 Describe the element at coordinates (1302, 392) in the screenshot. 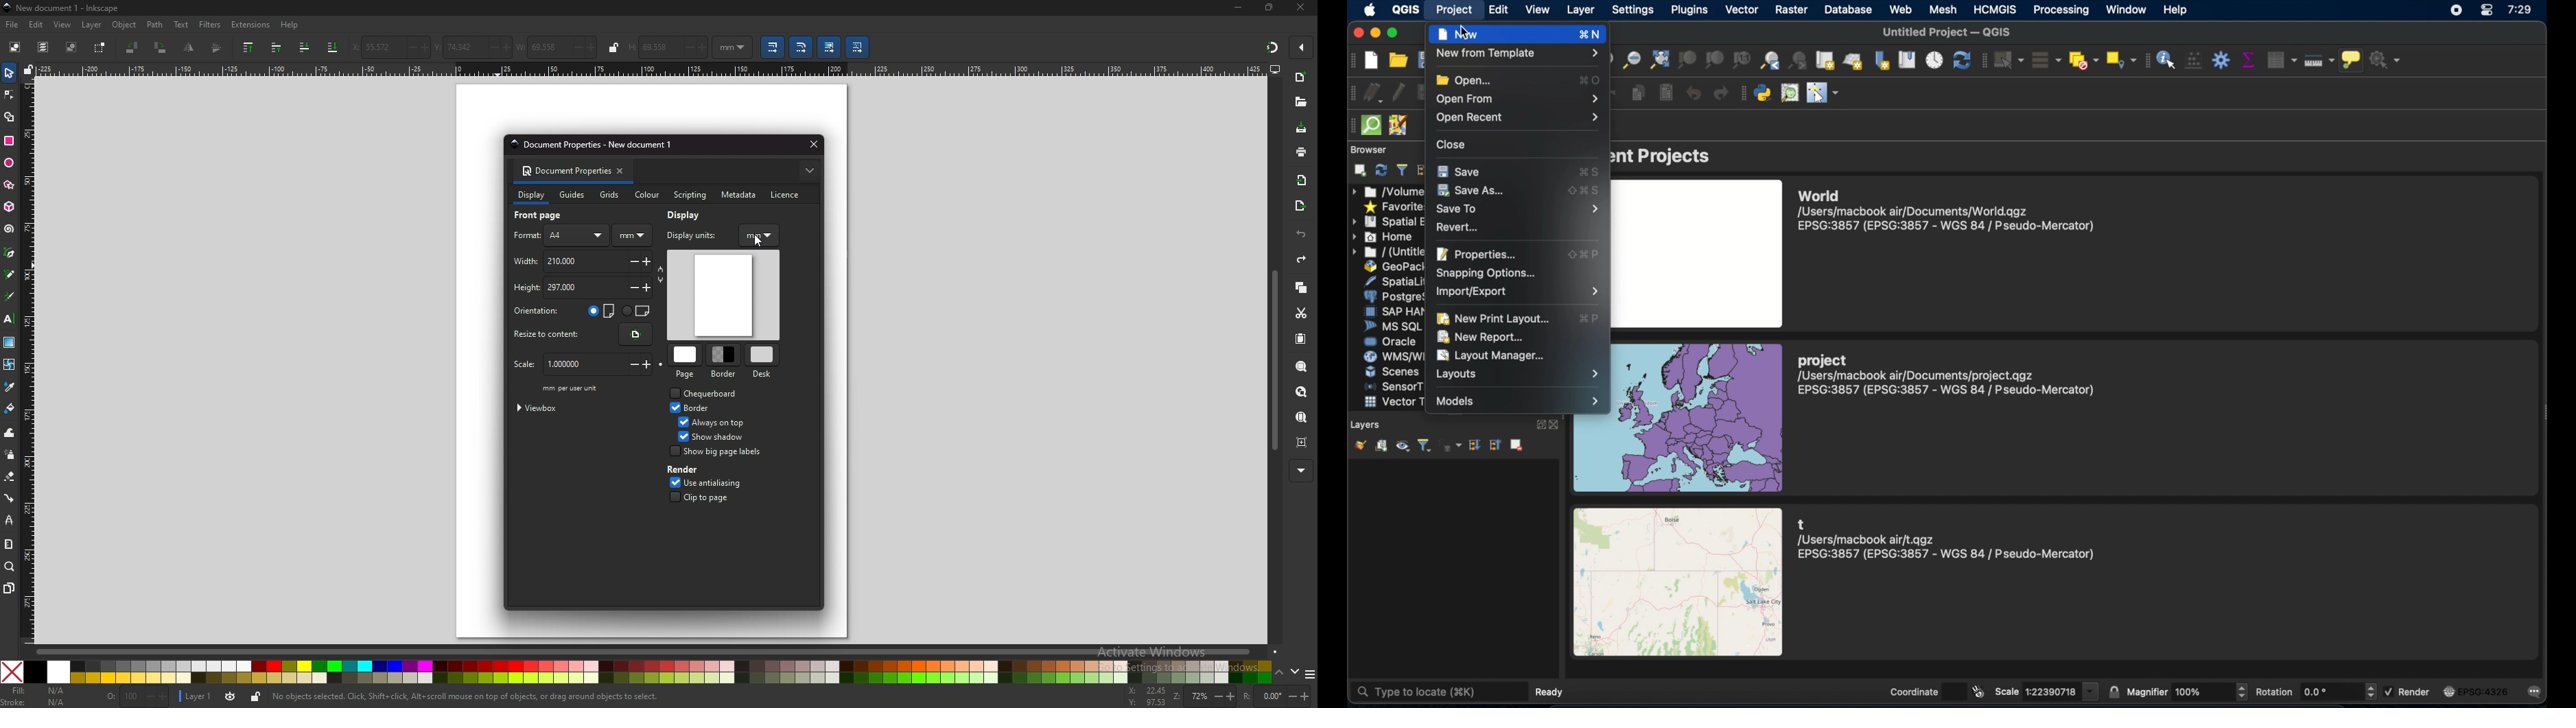

I see `zoom drawing` at that location.